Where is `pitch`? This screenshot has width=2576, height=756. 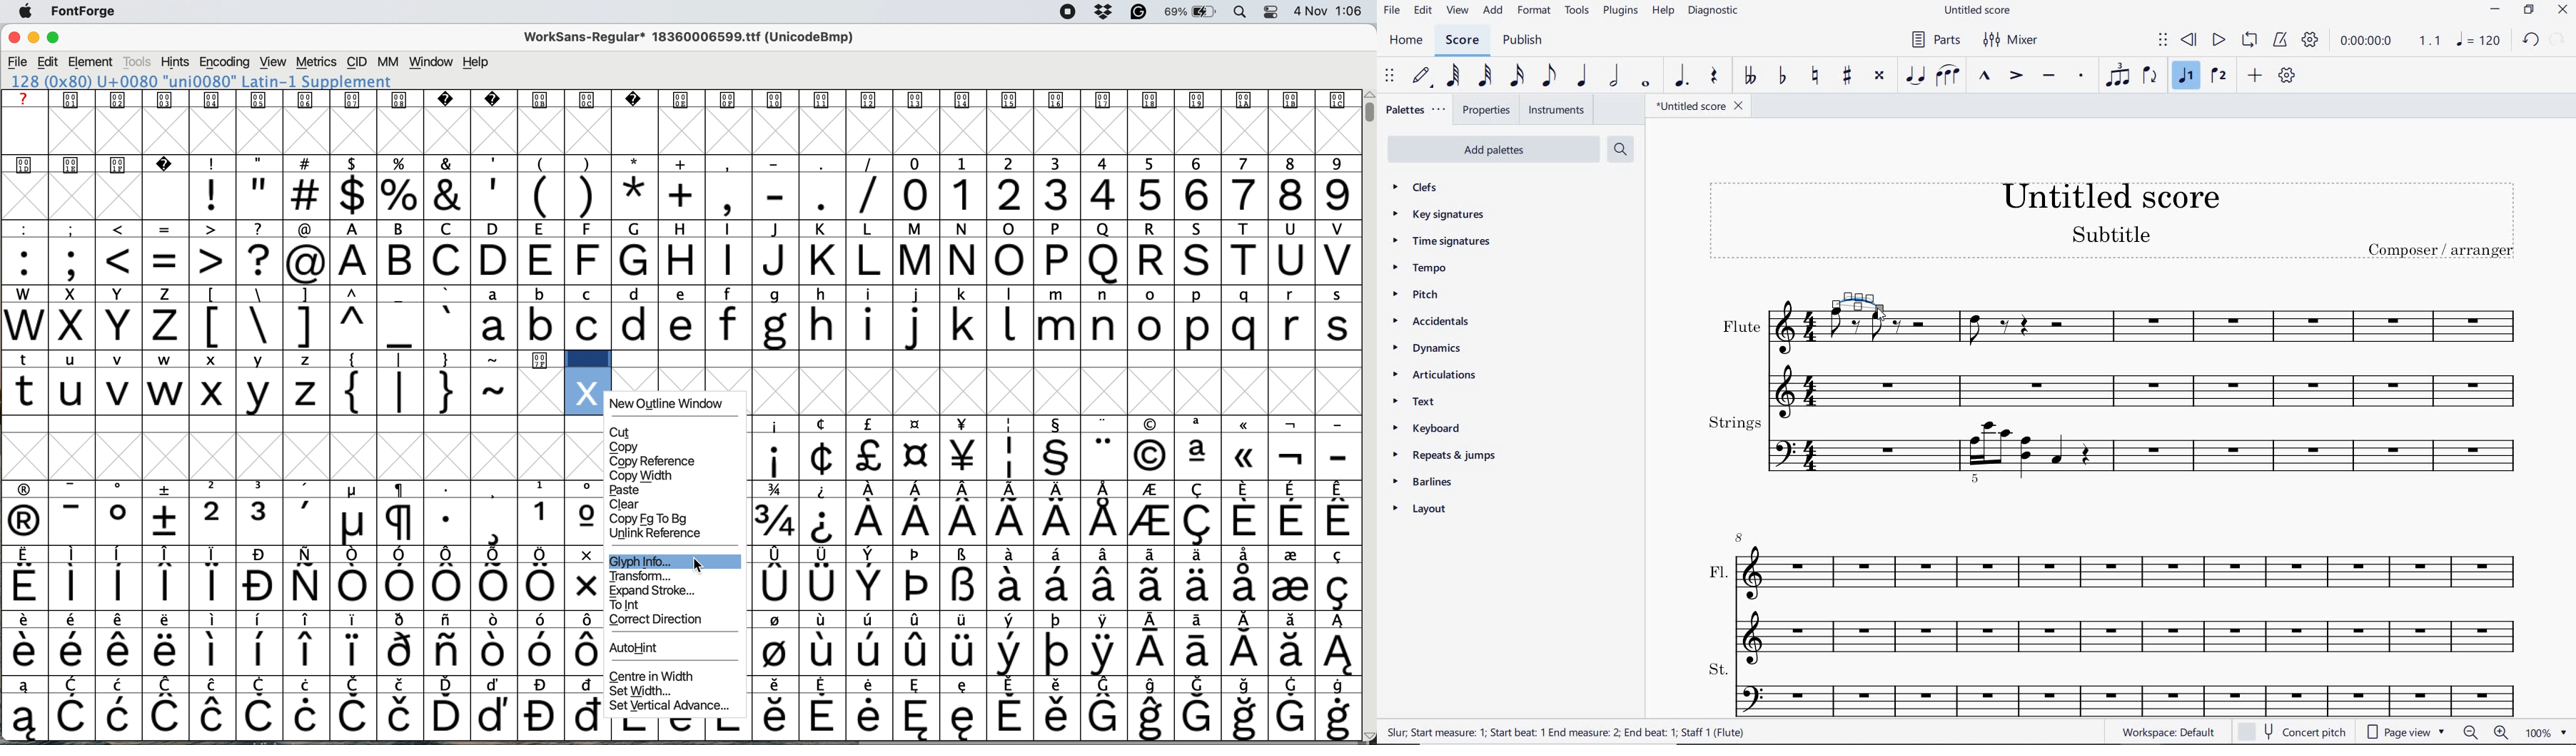
pitch is located at coordinates (1422, 295).